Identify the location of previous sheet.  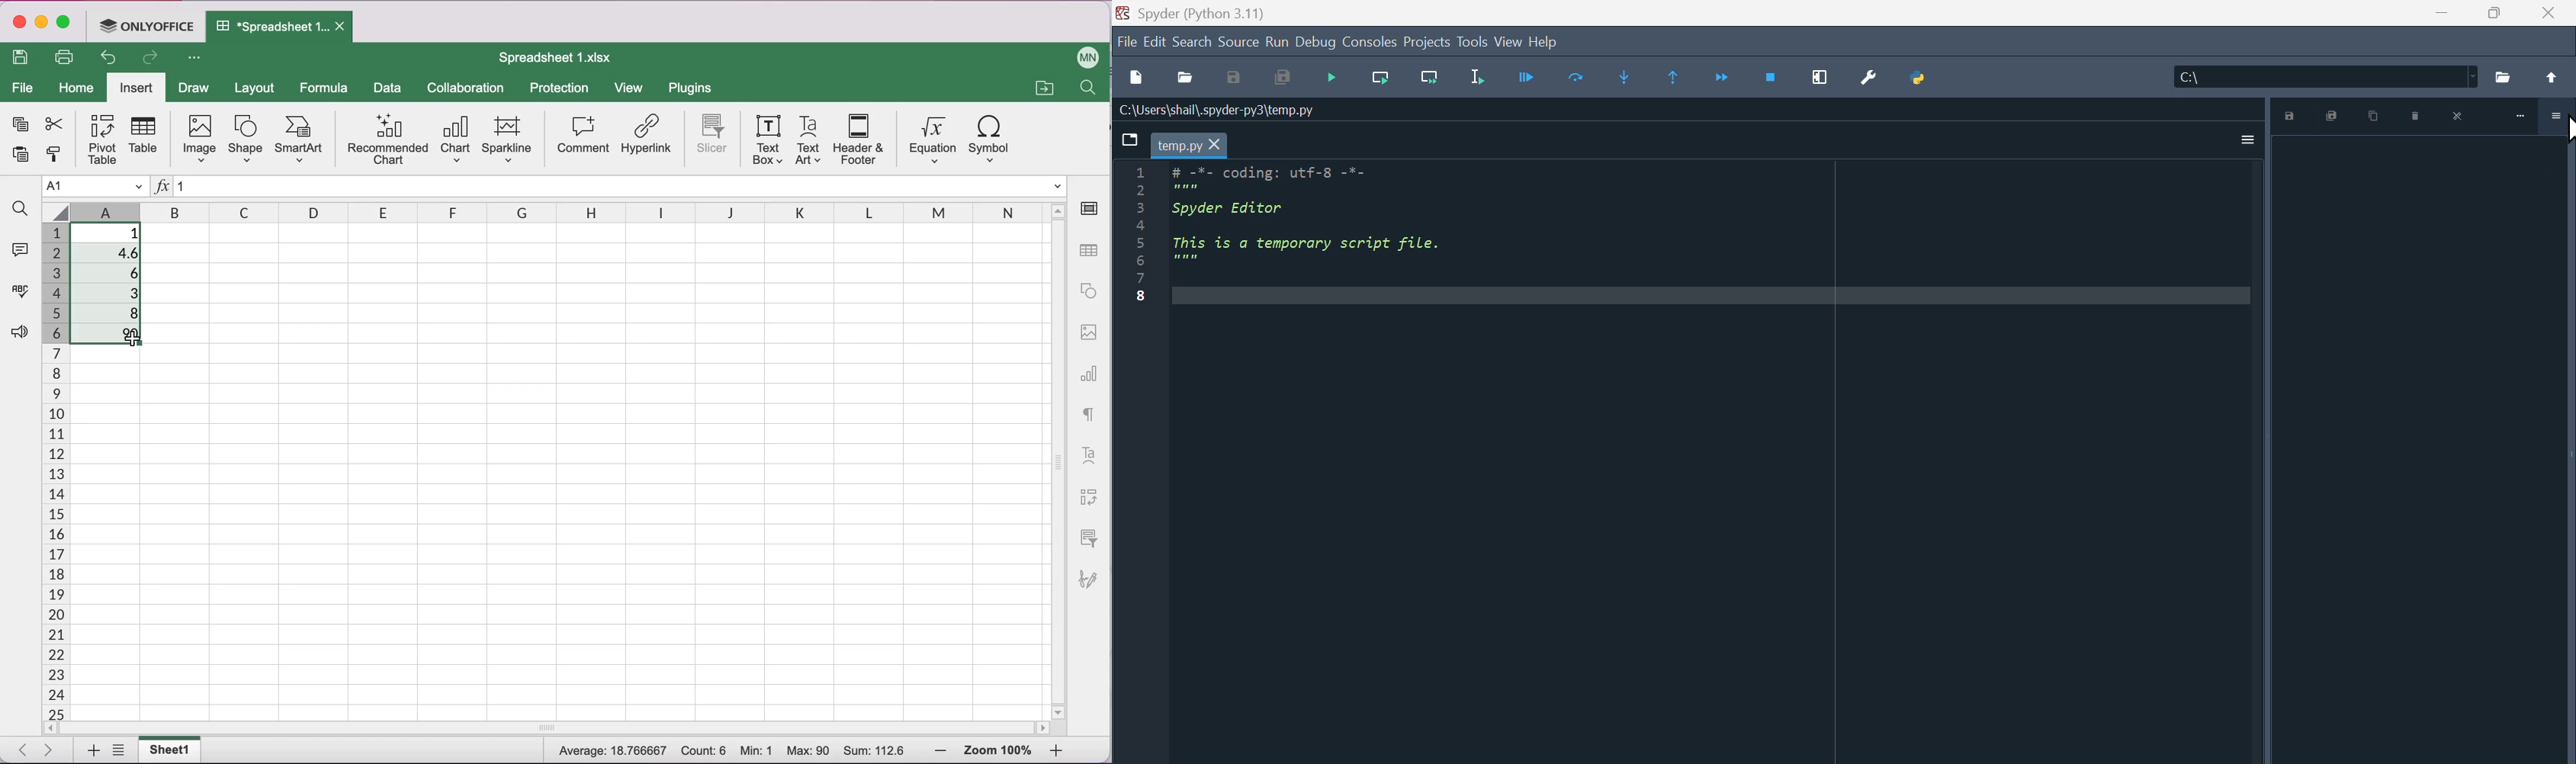
(25, 752).